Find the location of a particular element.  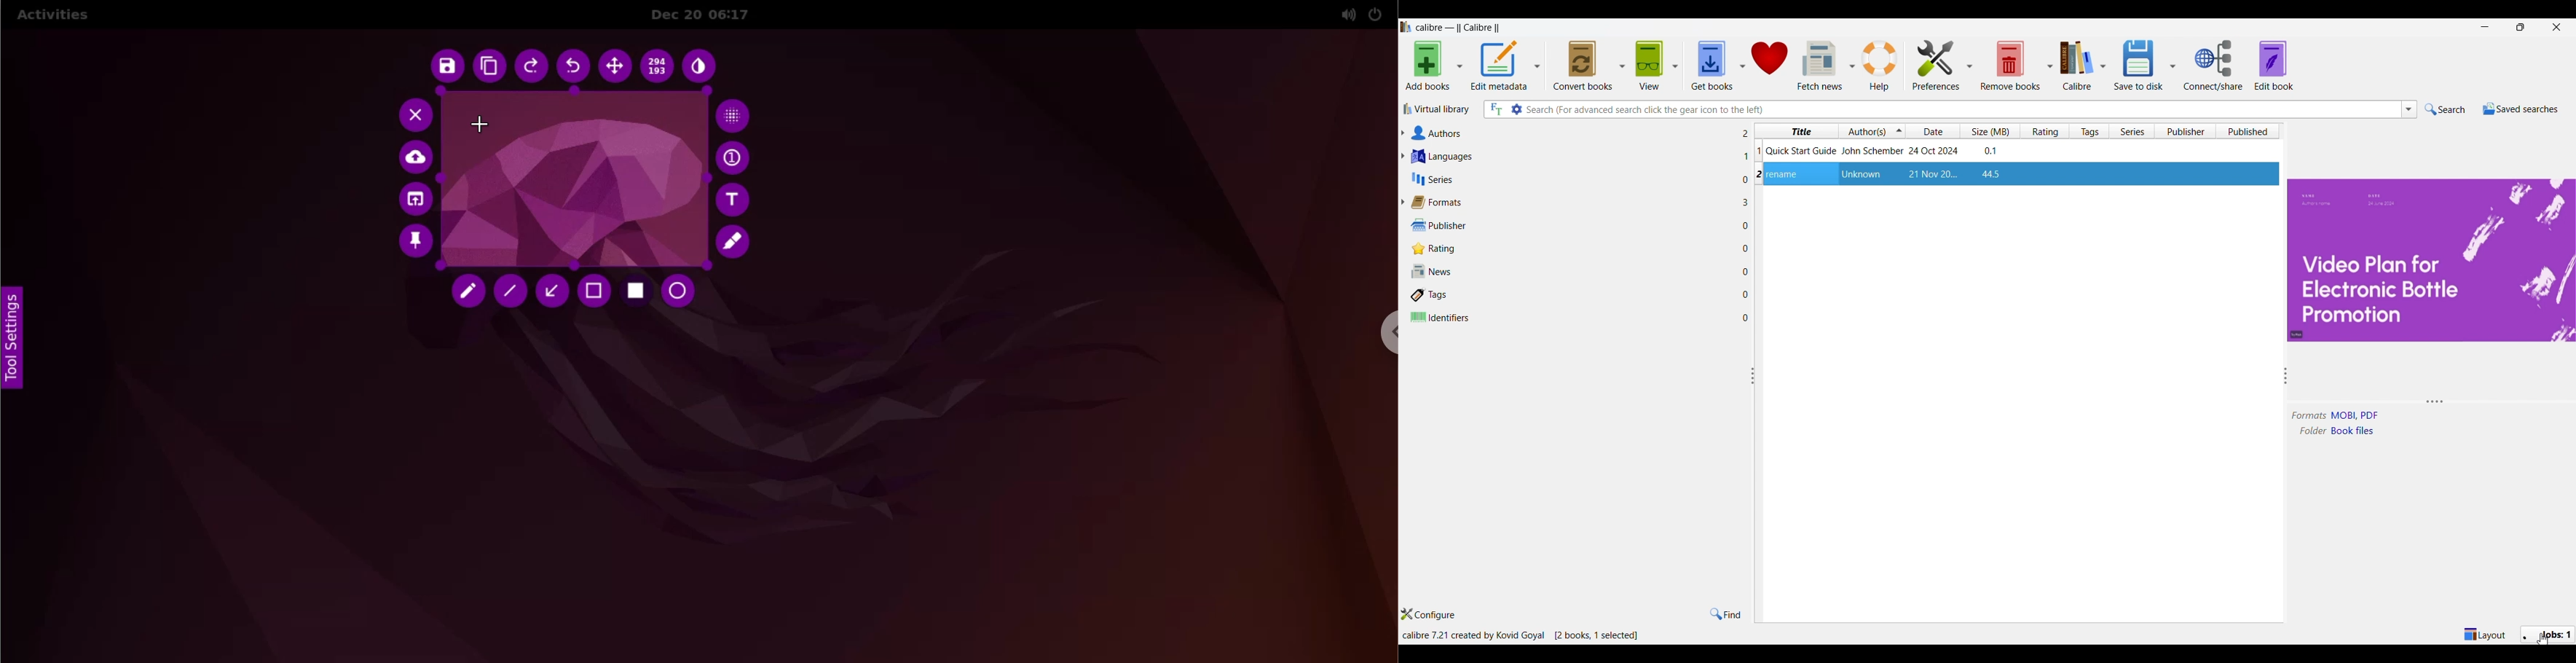

Remove book options is located at coordinates (2049, 66).